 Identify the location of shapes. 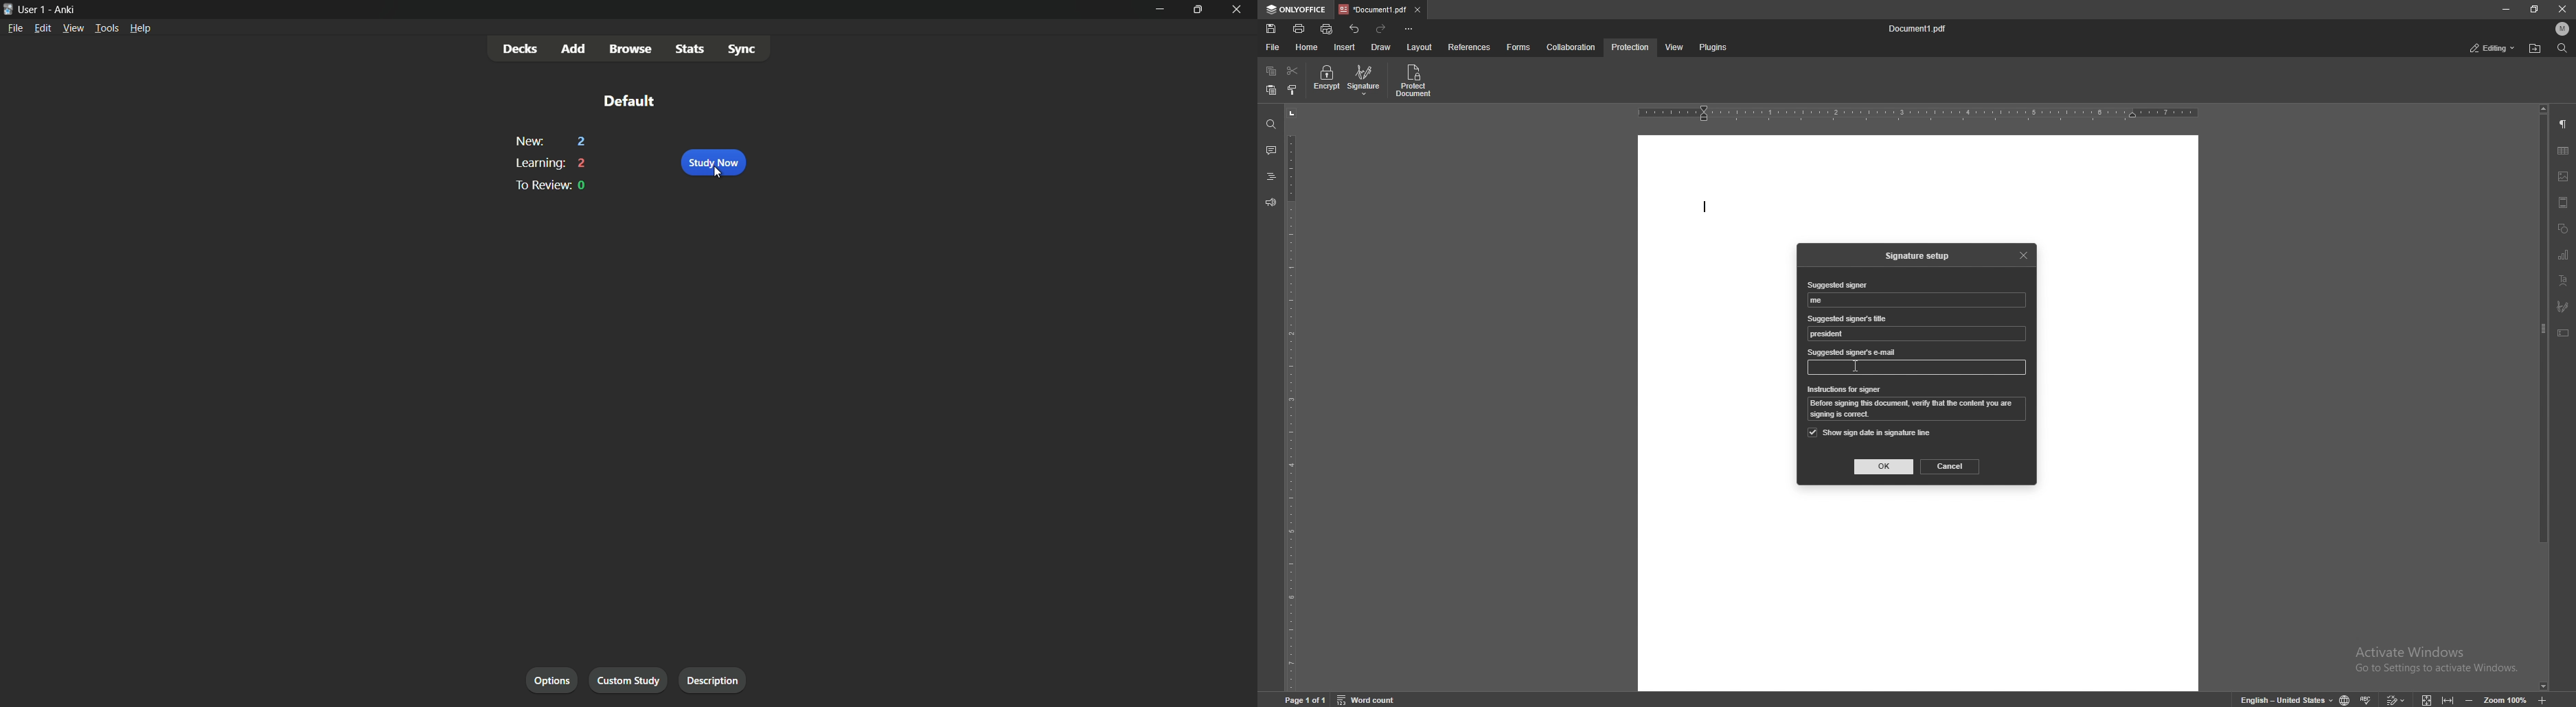
(2562, 229).